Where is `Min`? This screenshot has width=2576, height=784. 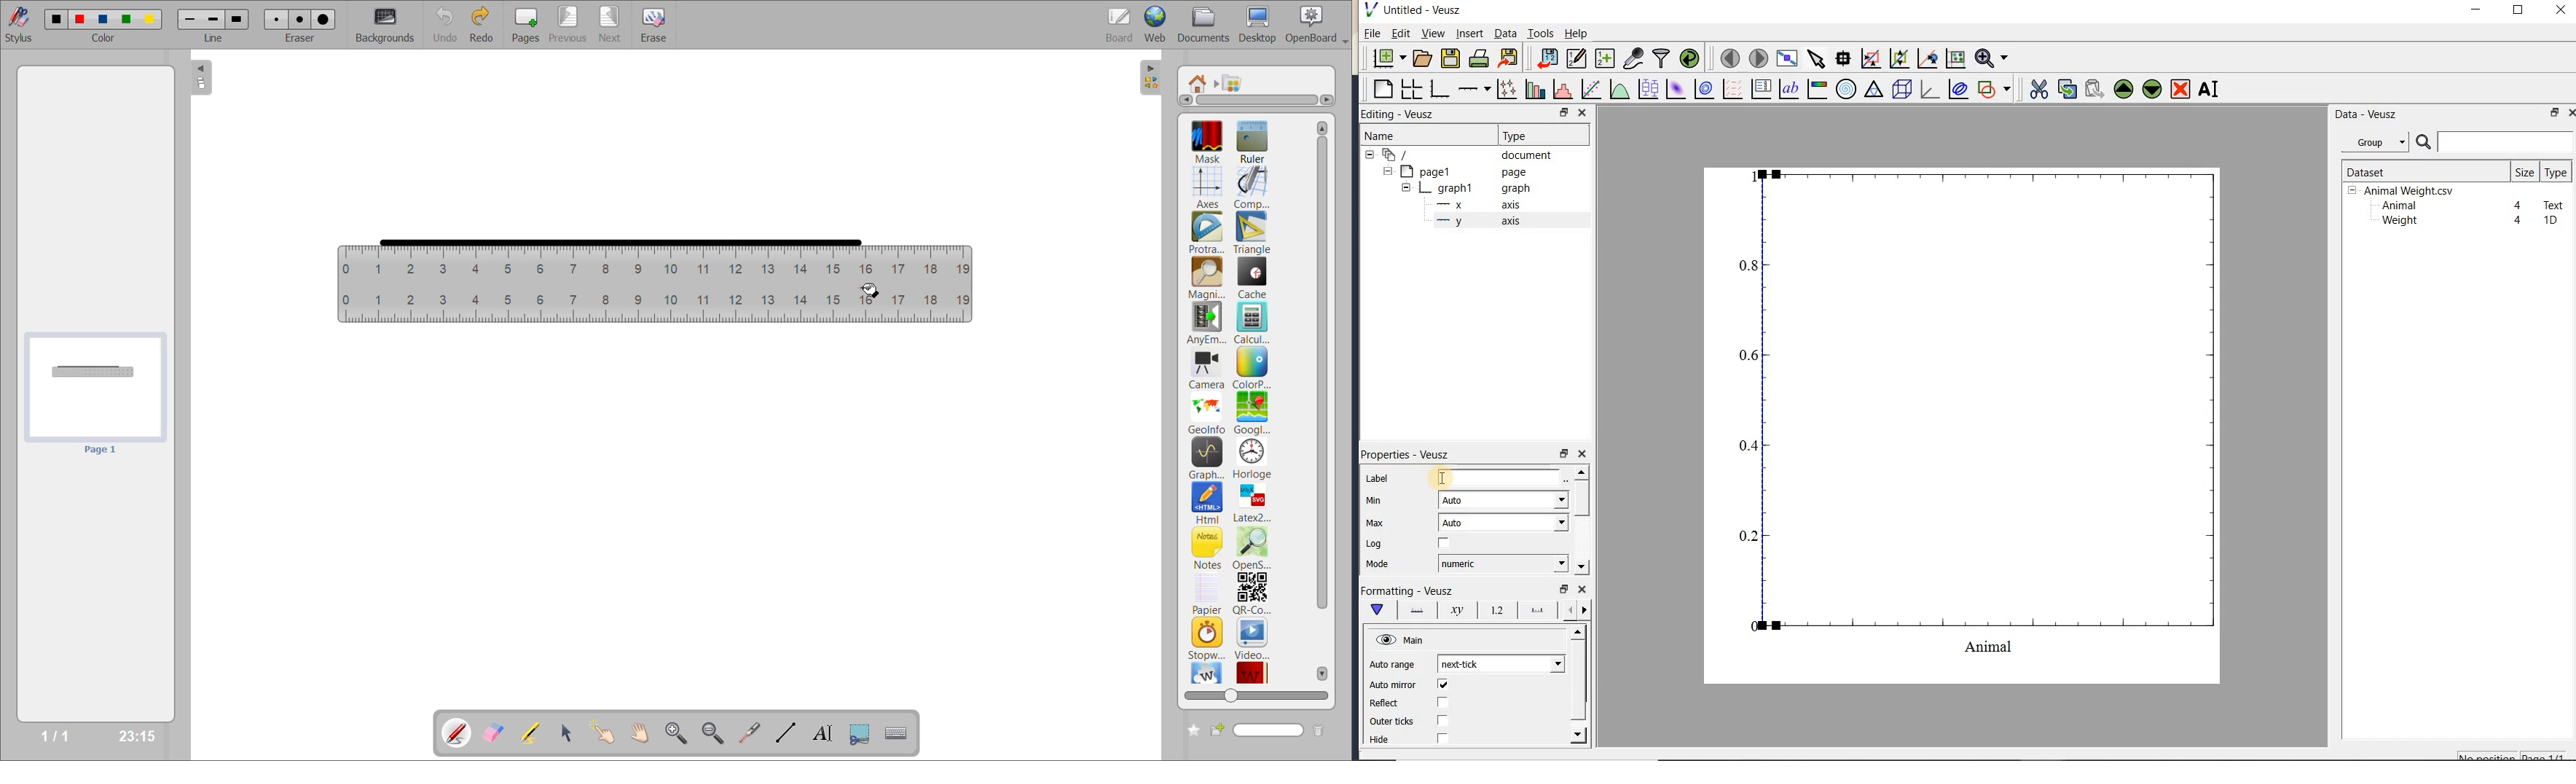 Min is located at coordinates (1375, 501).